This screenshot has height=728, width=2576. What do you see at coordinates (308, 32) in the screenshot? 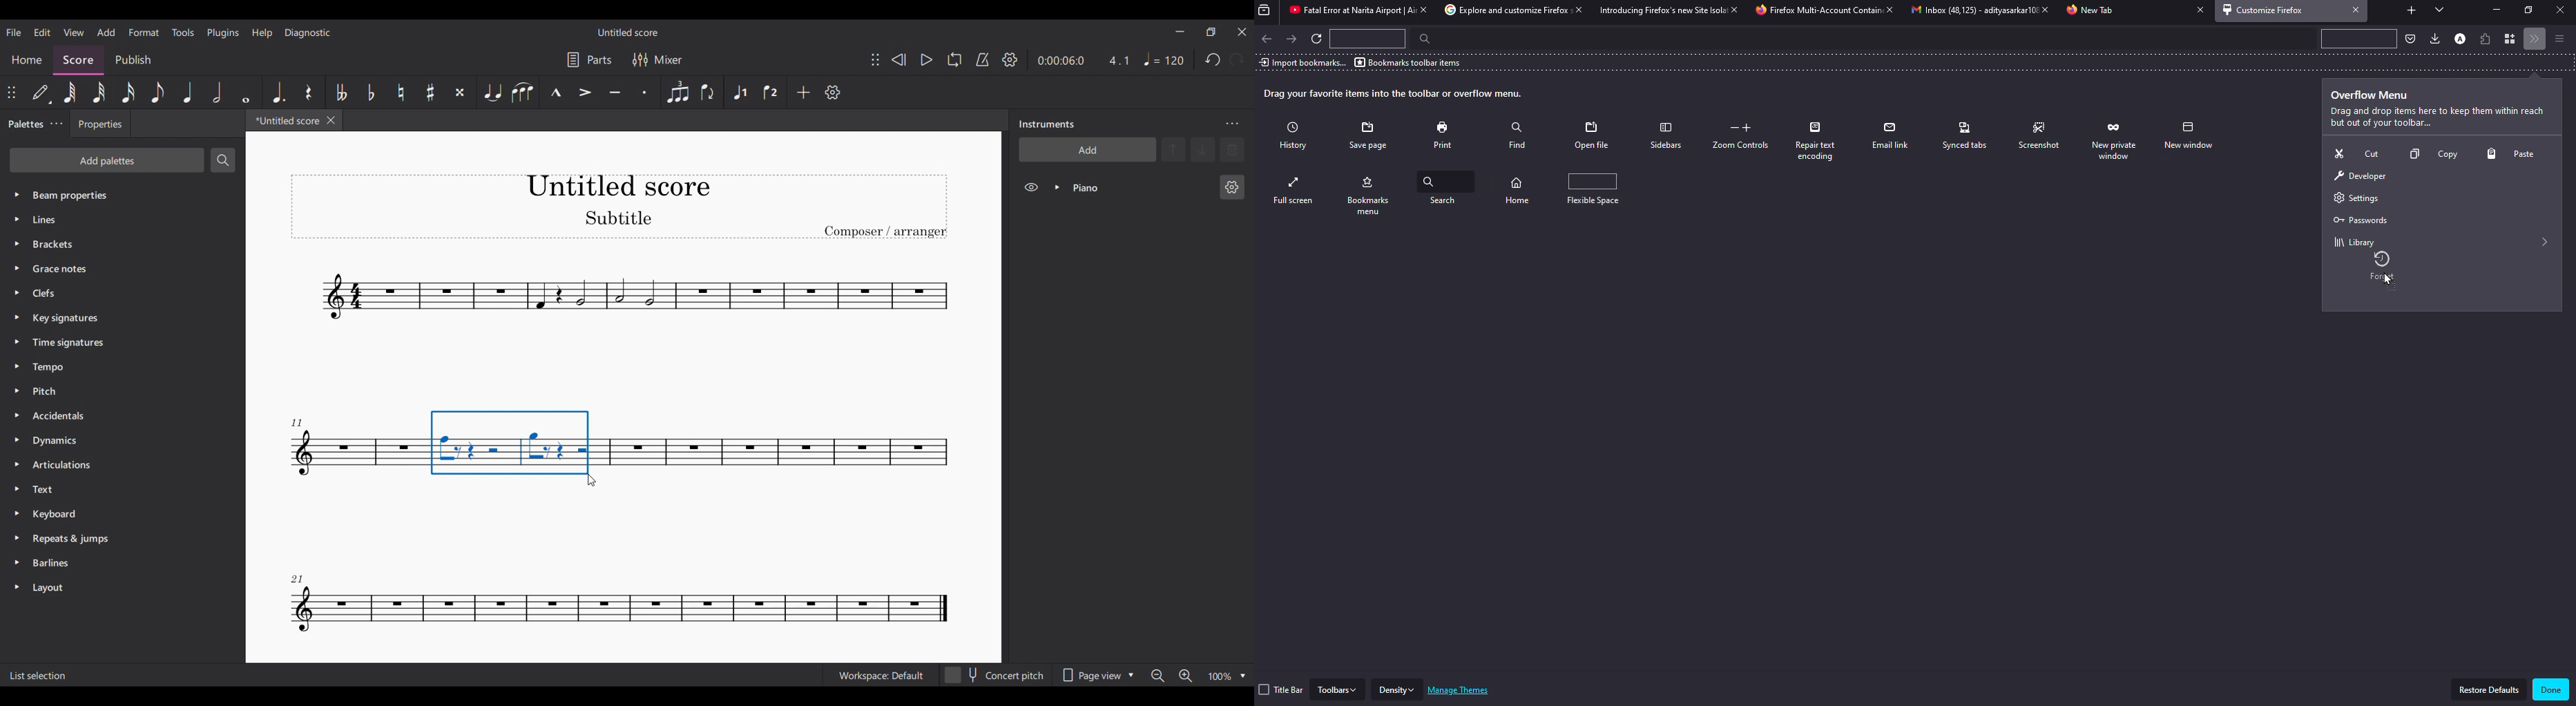
I see `Diagnostic menu` at bounding box center [308, 32].